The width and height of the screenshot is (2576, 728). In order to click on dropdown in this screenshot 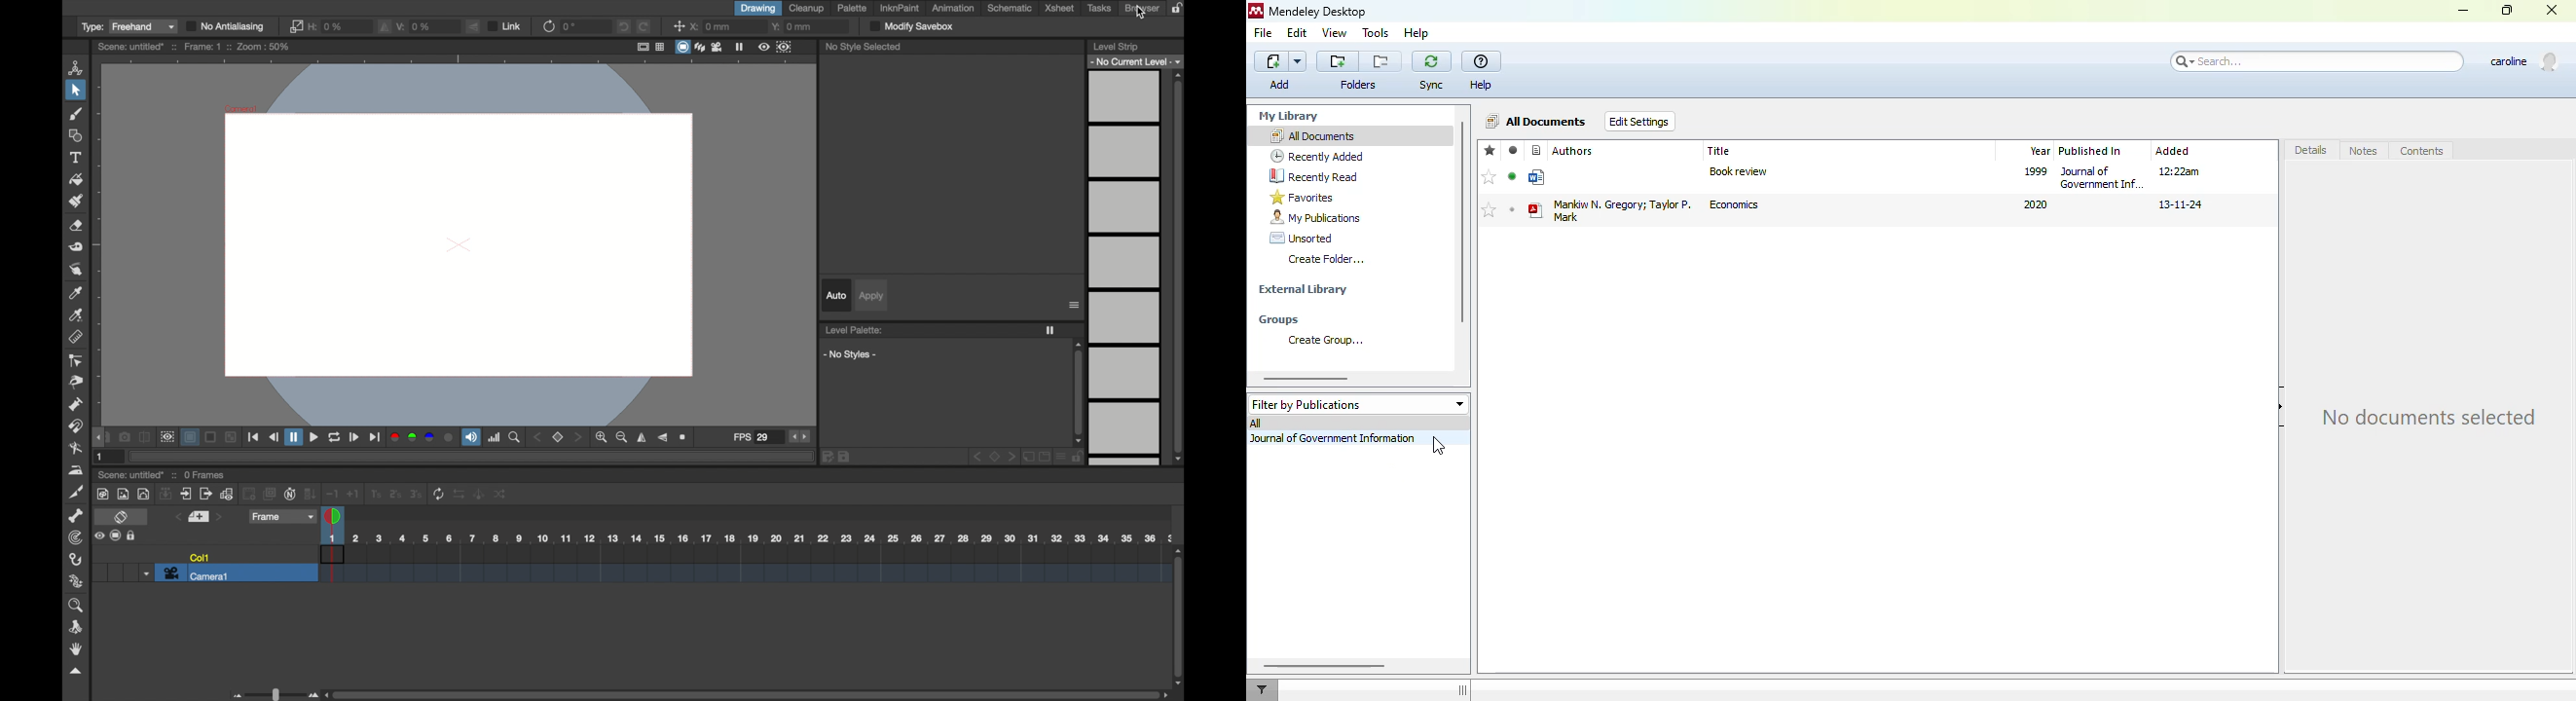, I will do `click(147, 574)`.